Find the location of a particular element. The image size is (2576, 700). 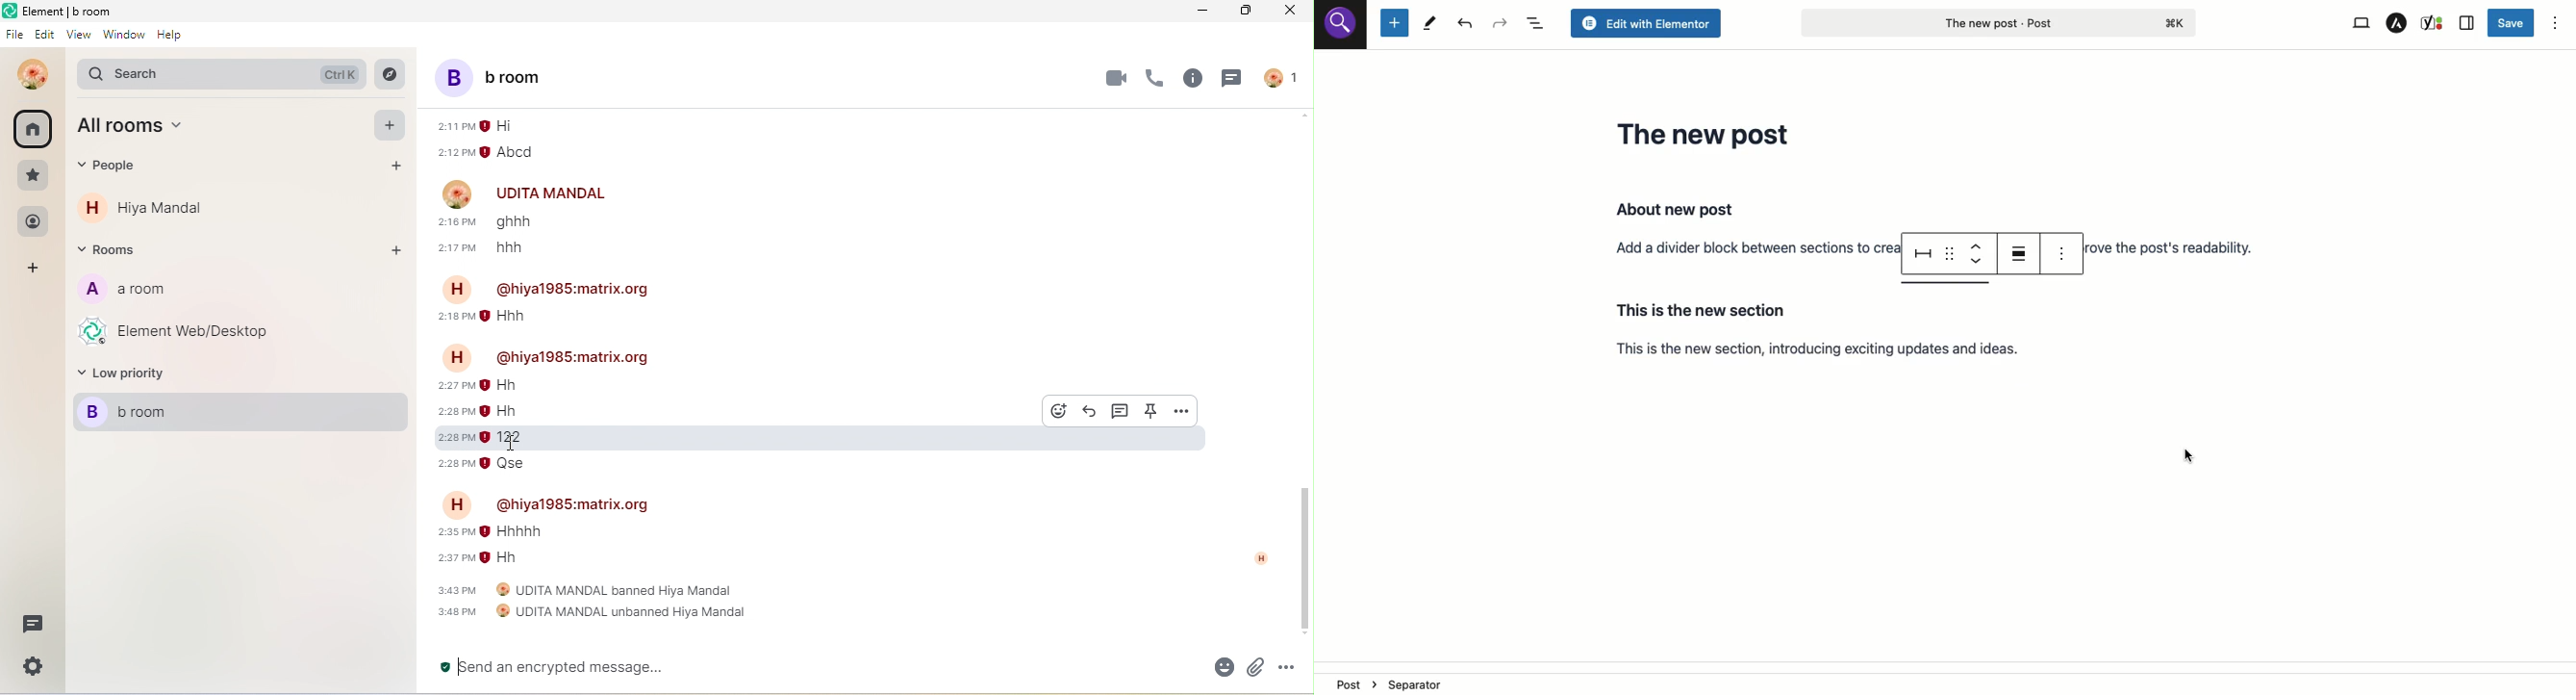

Save is located at coordinates (2513, 22).